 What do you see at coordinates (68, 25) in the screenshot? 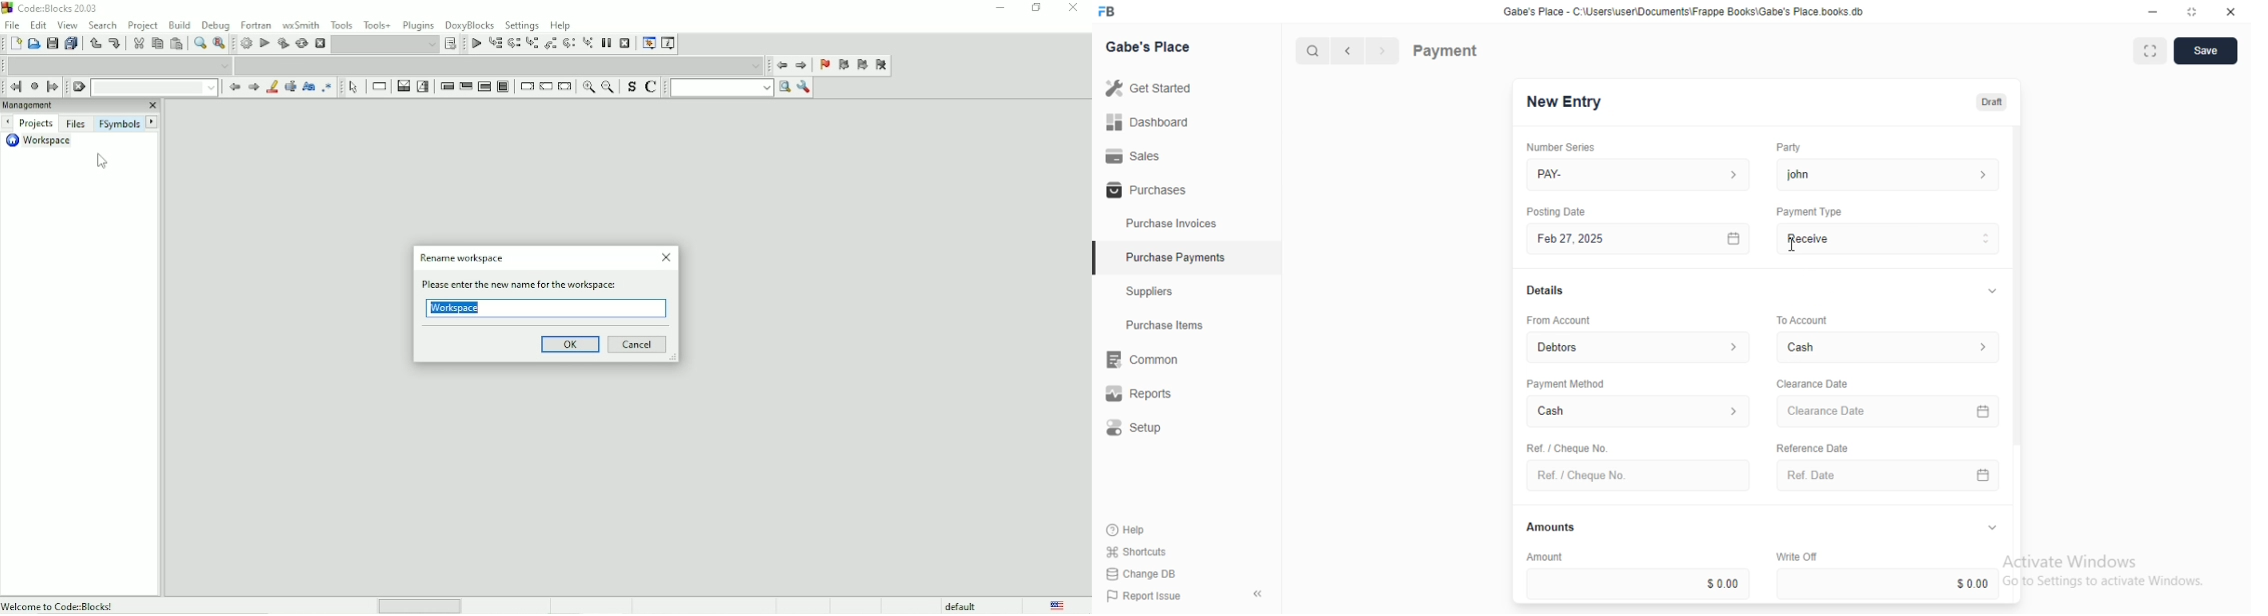
I see `View` at bounding box center [68, 25].